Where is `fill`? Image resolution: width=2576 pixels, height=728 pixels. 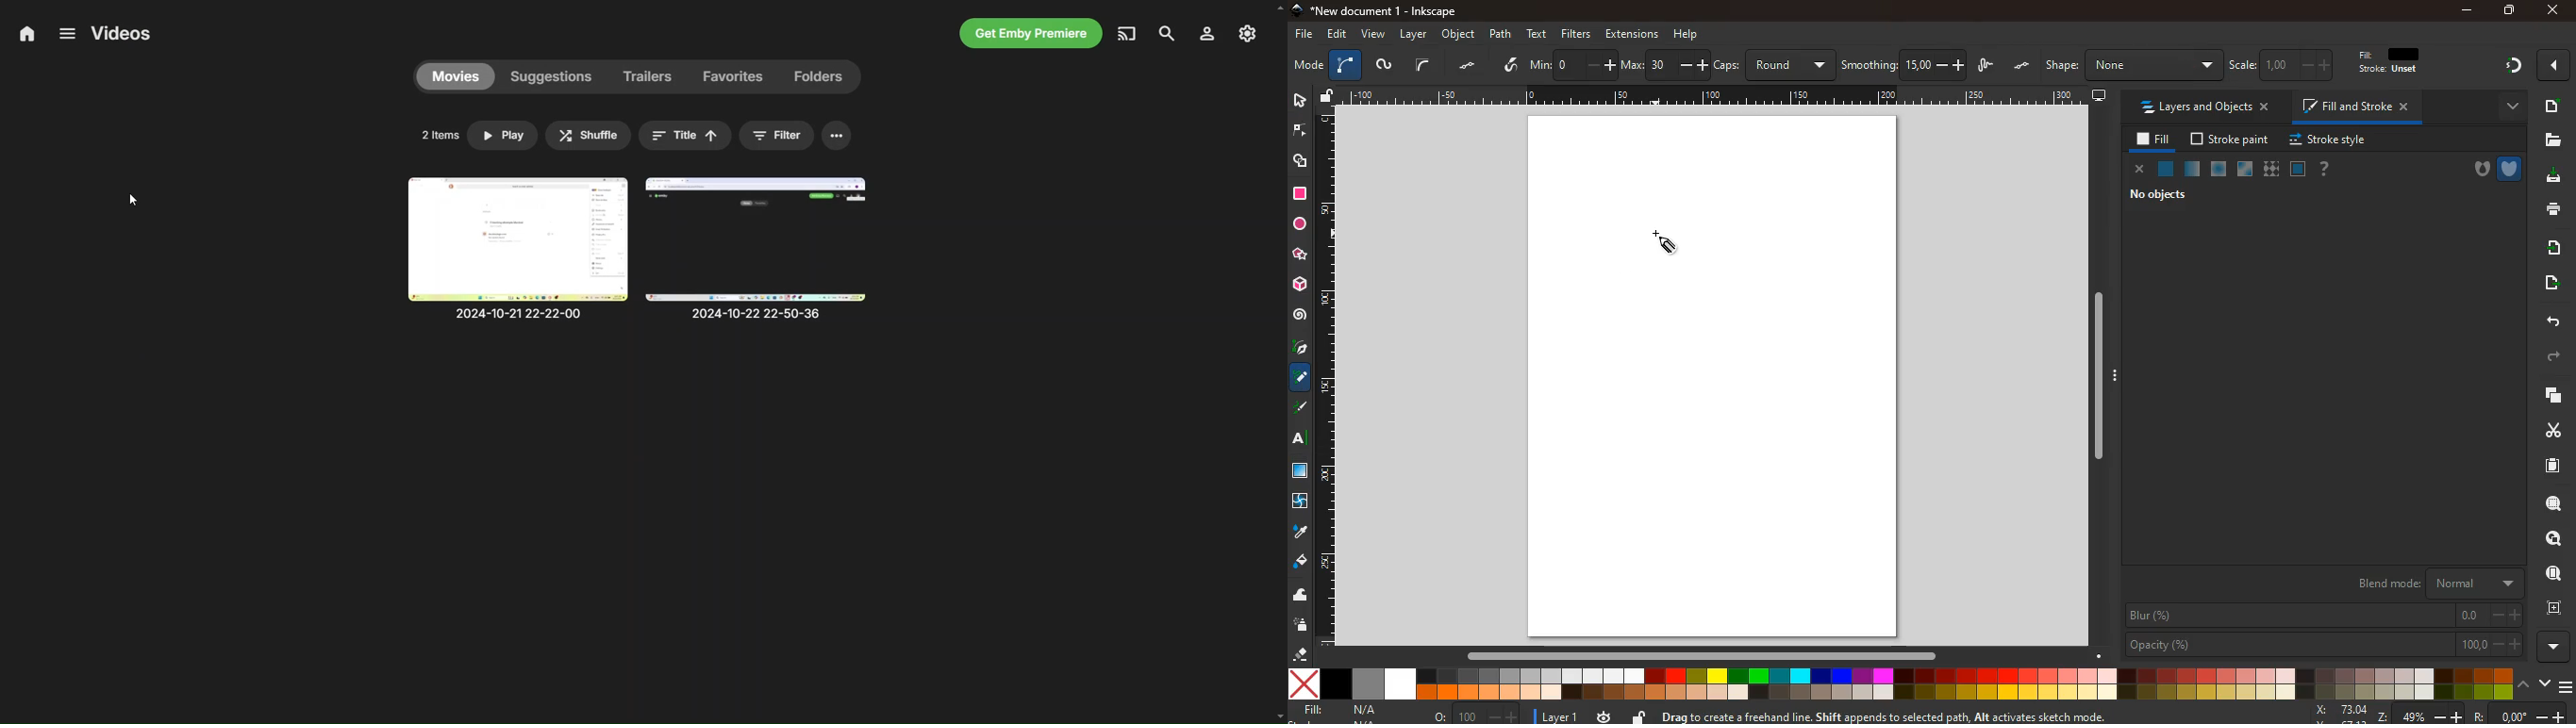 fill is located at coordinates (2154, 140).